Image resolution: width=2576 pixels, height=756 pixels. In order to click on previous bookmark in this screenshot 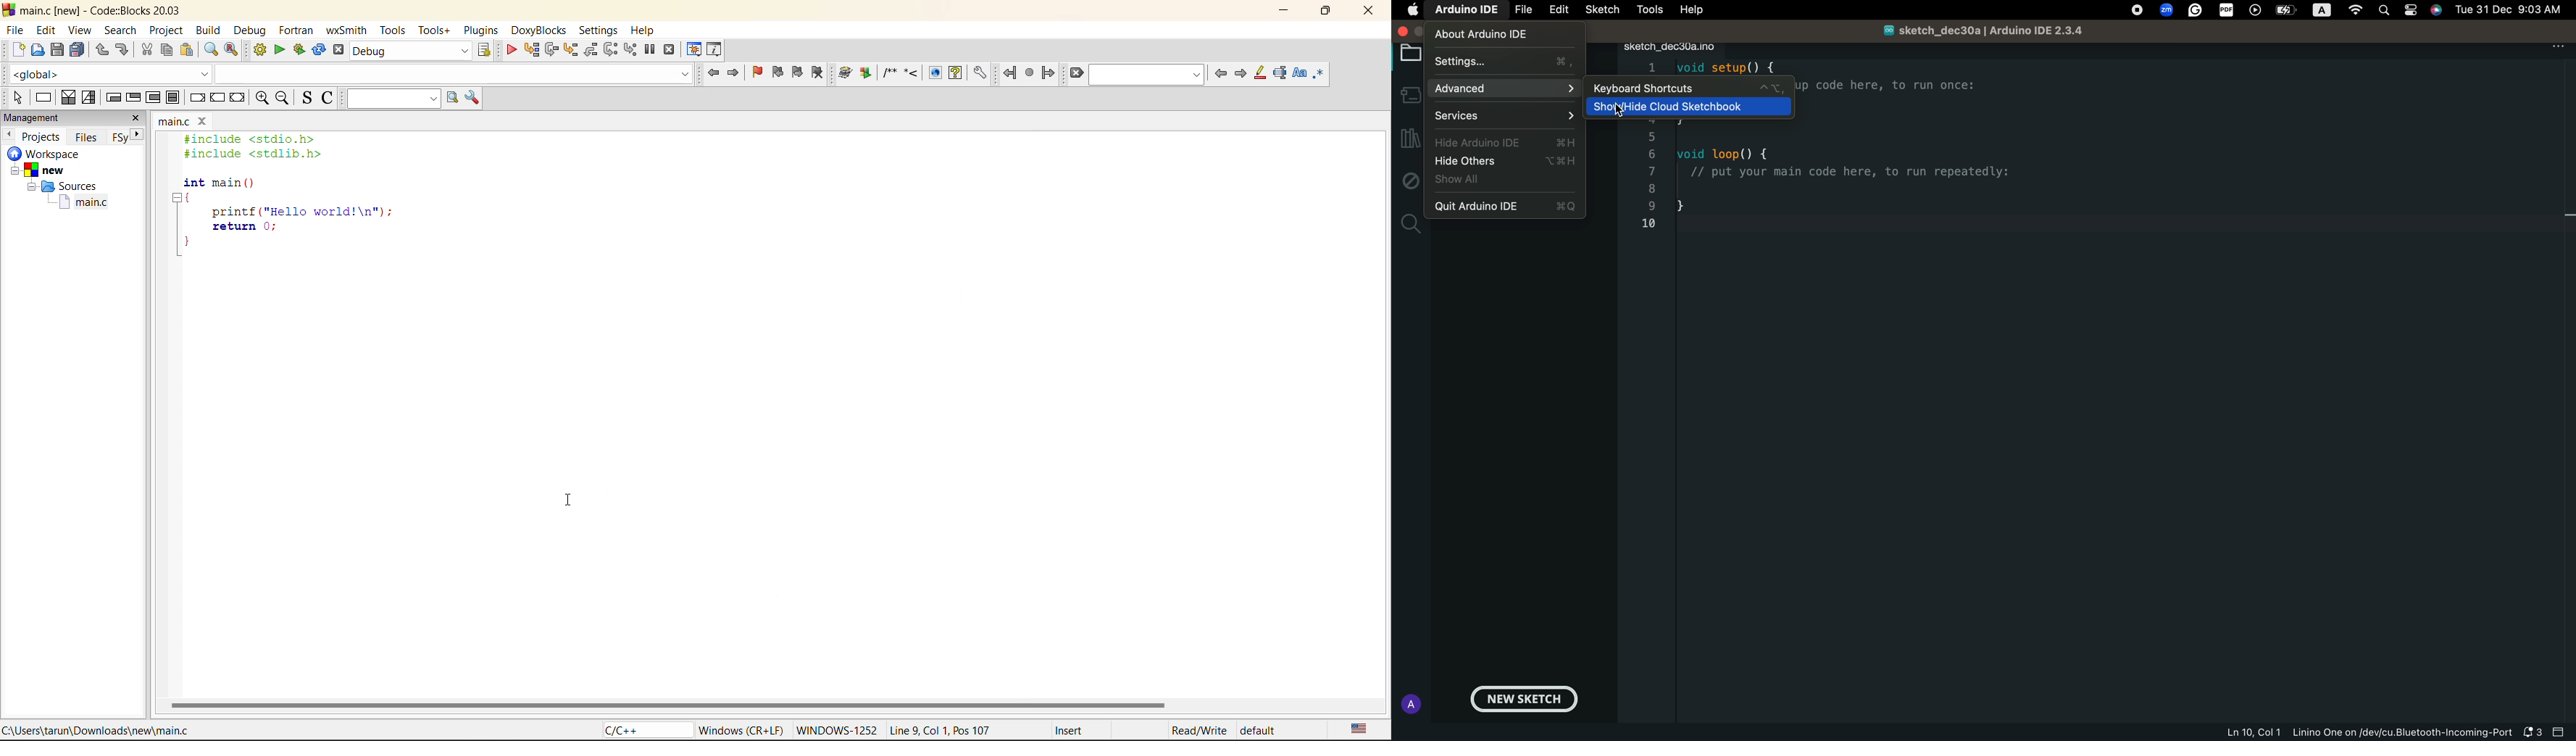, I will do `click(778, 73)`.